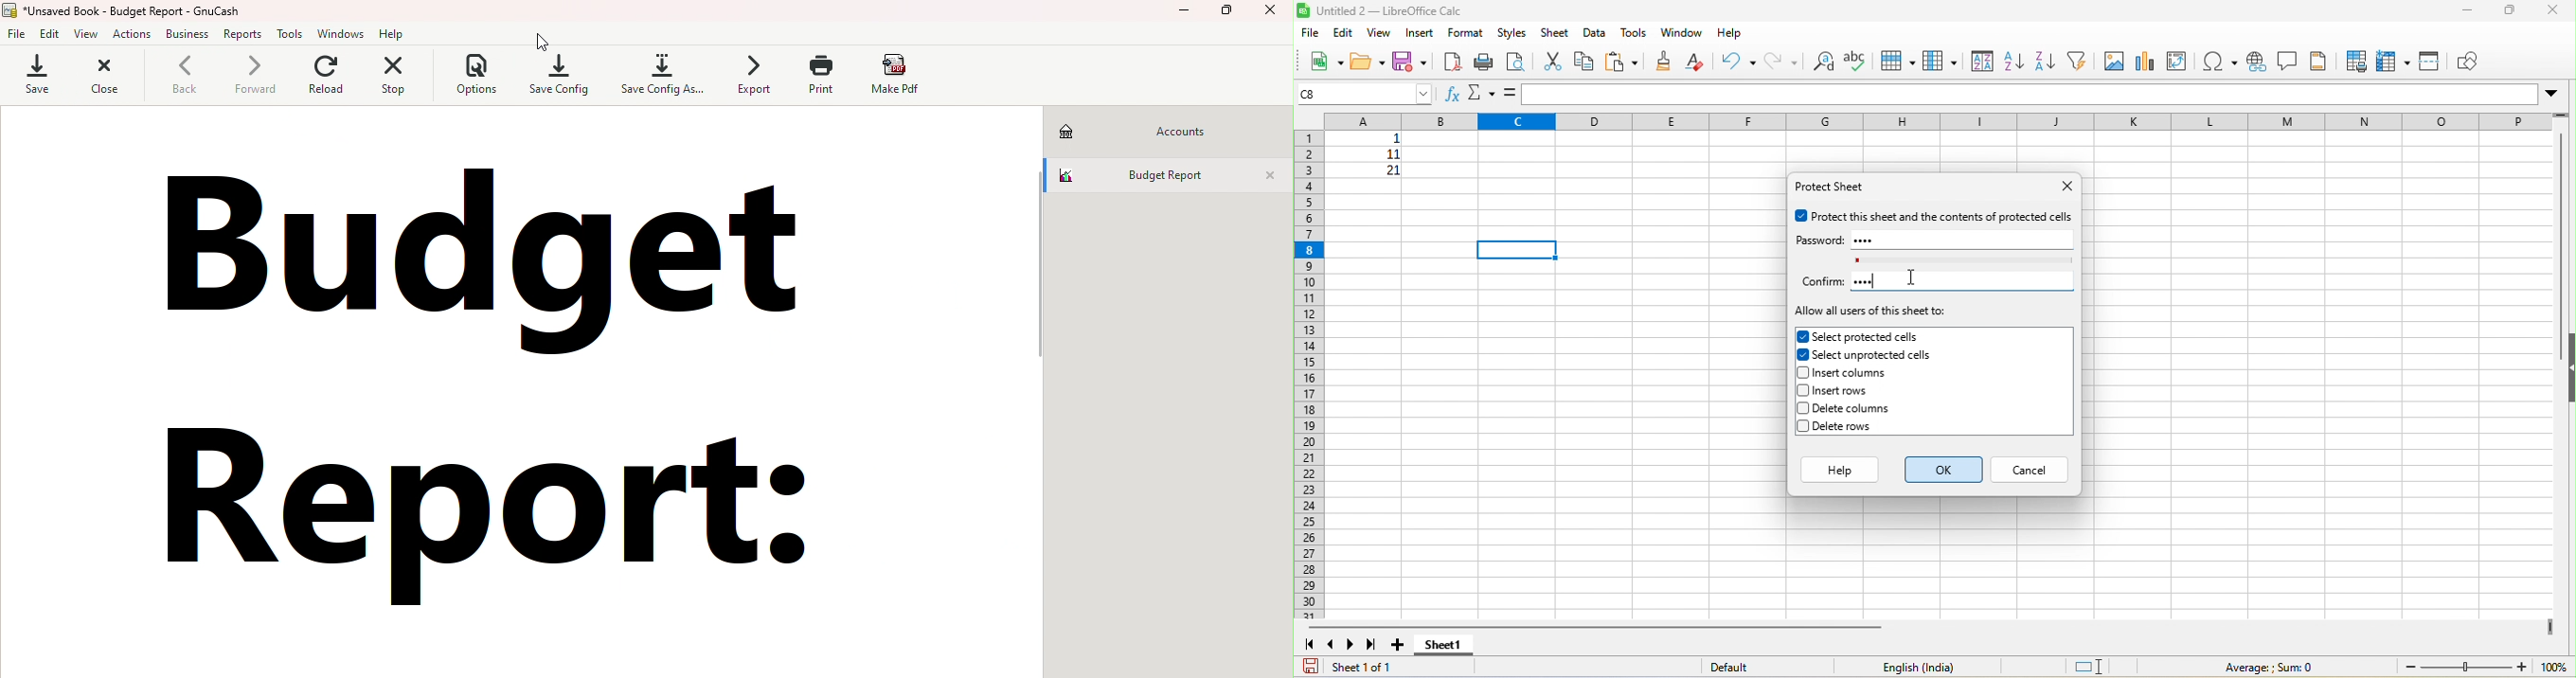 This screenshot has height=700, width=2576. I want to click on new, so click(1325, 64).